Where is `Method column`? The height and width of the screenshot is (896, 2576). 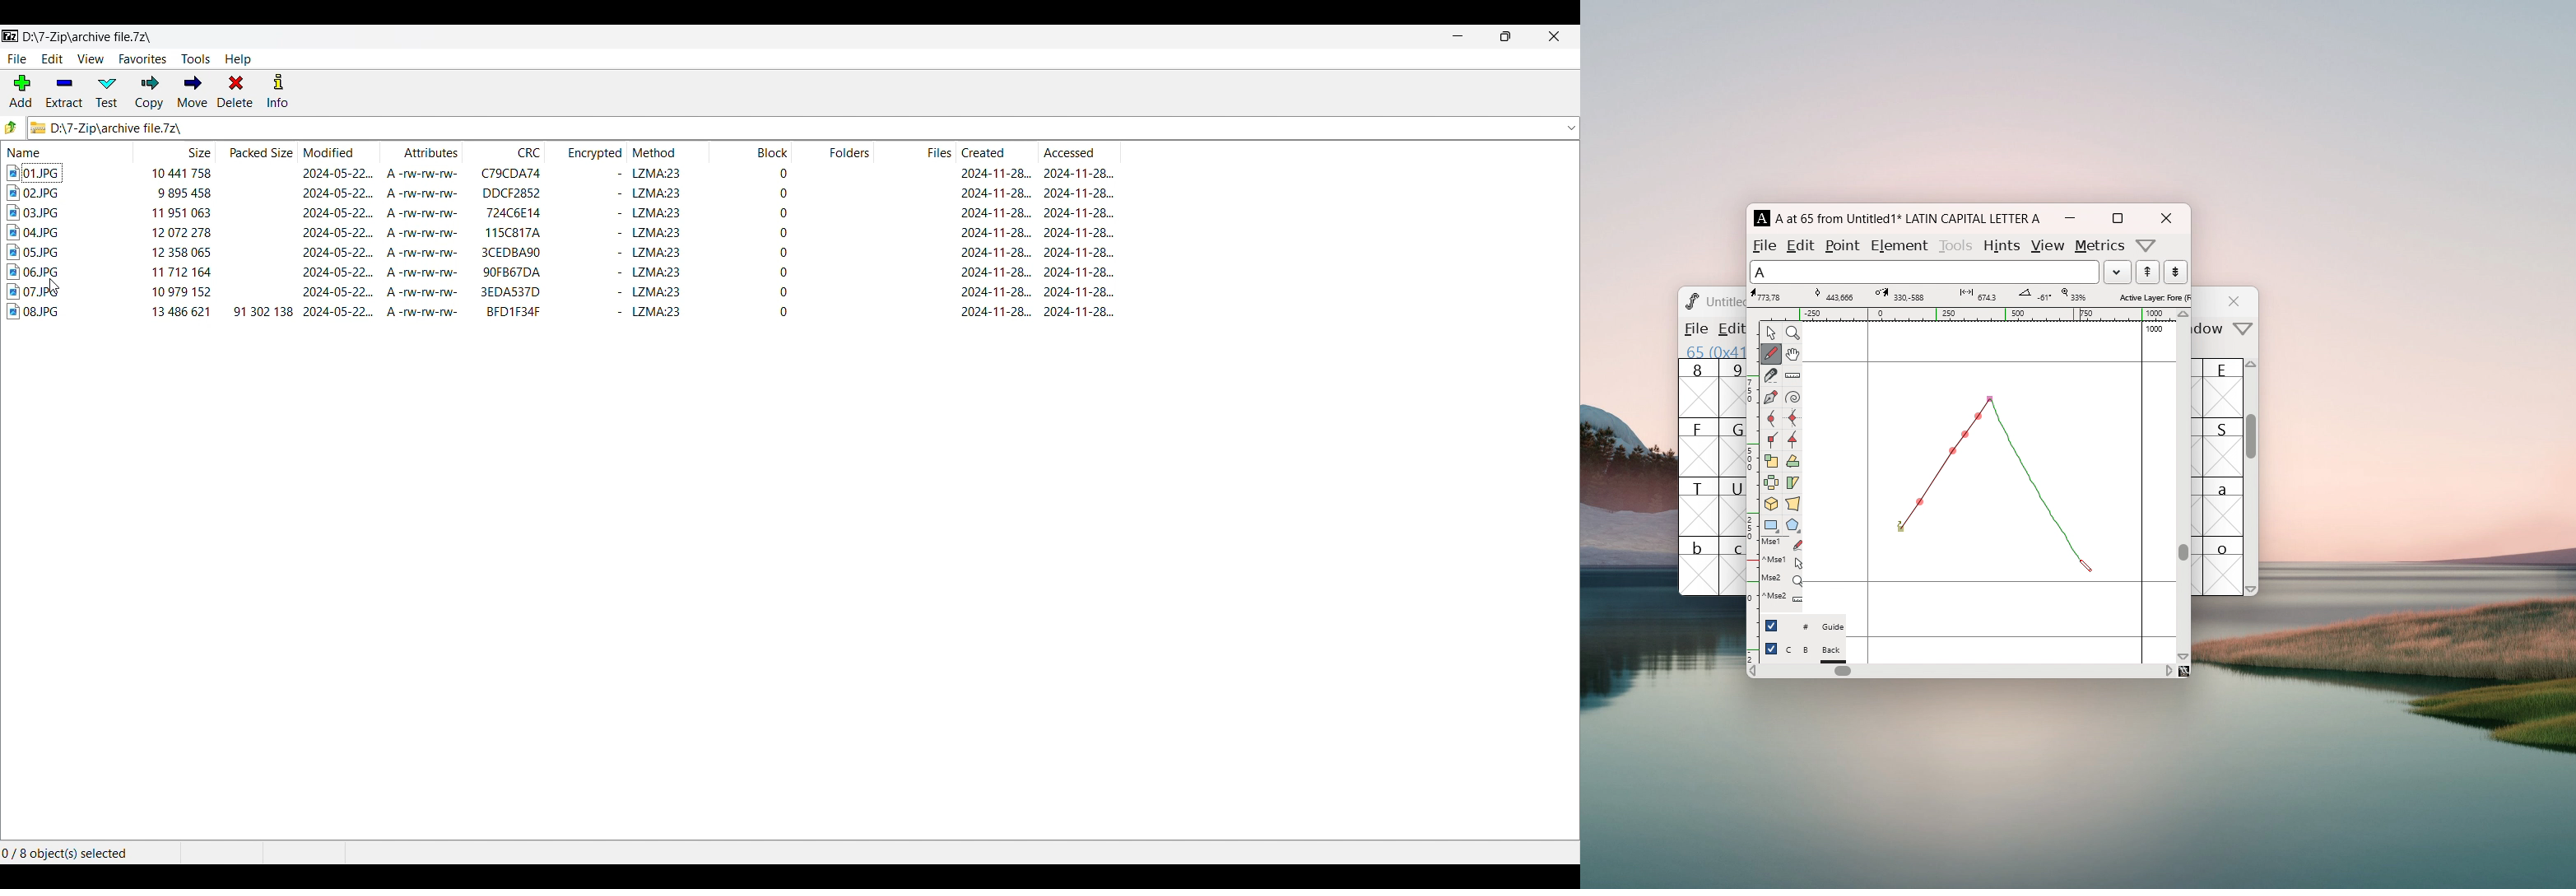 Method column is located at coordinates (670, 152).